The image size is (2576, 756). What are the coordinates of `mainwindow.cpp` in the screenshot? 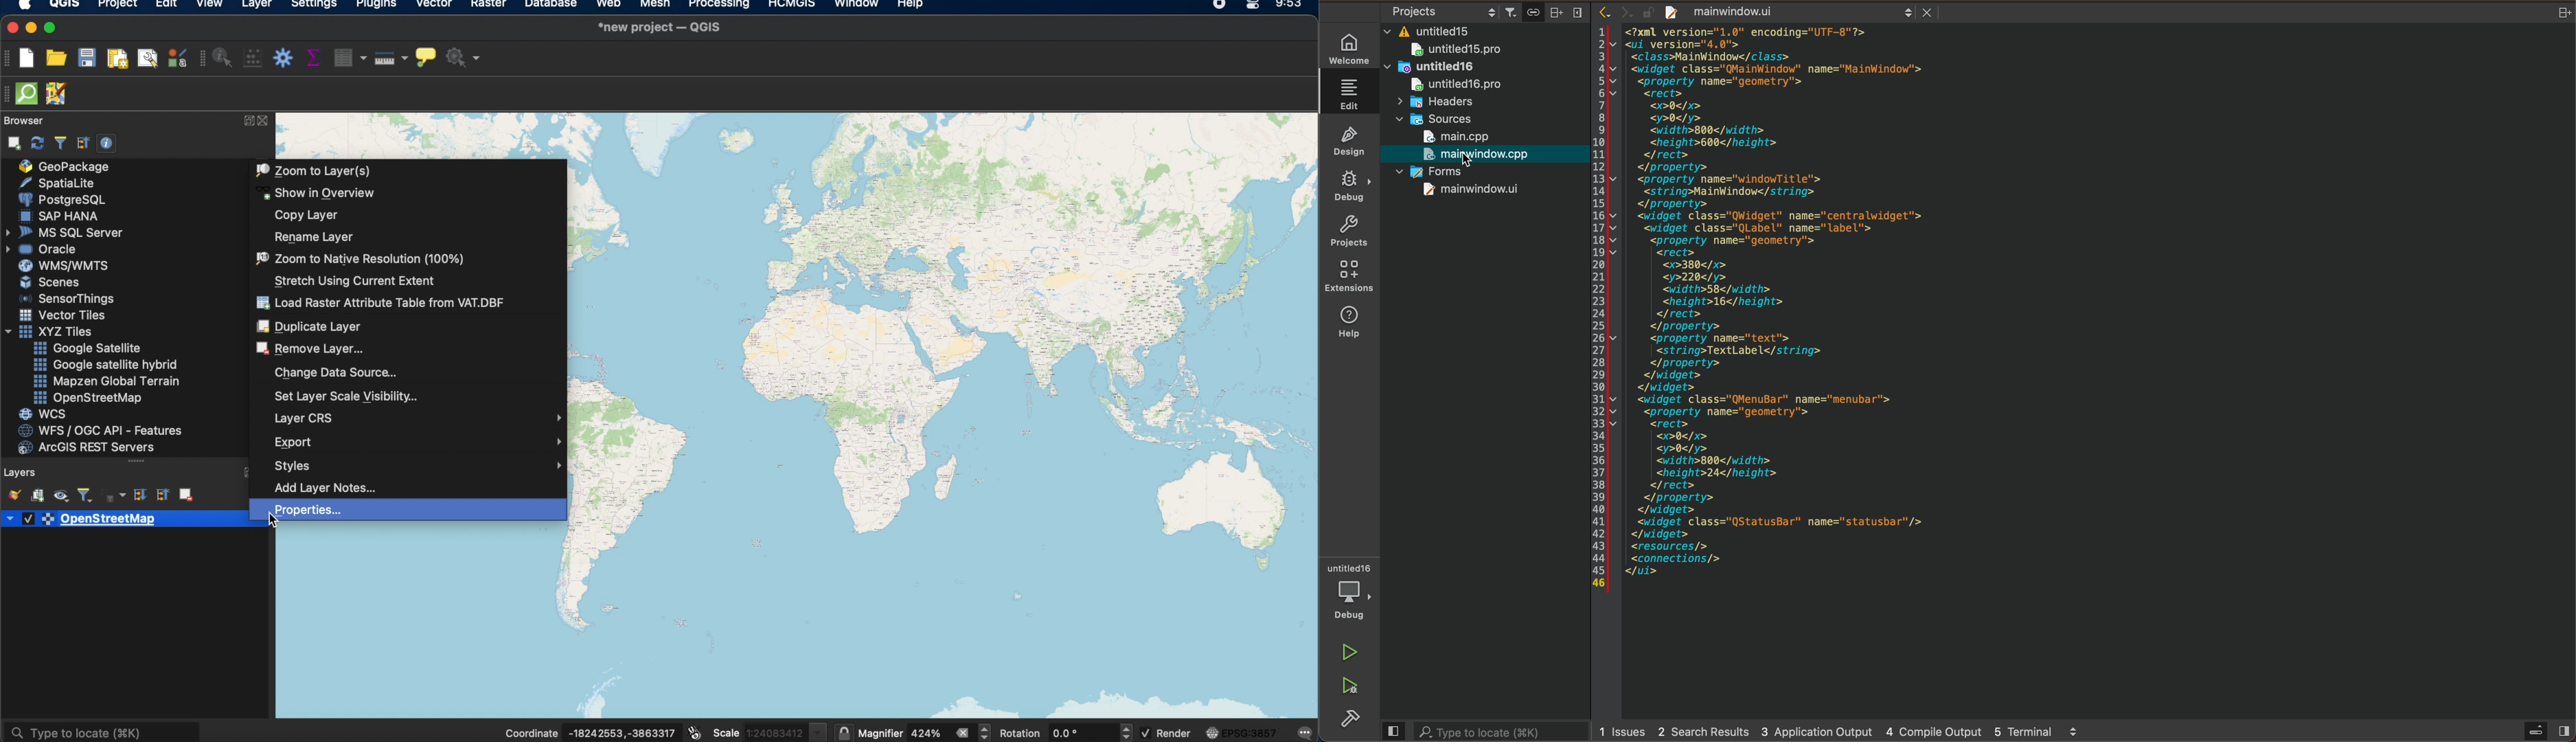 It's located at (1478, 156).